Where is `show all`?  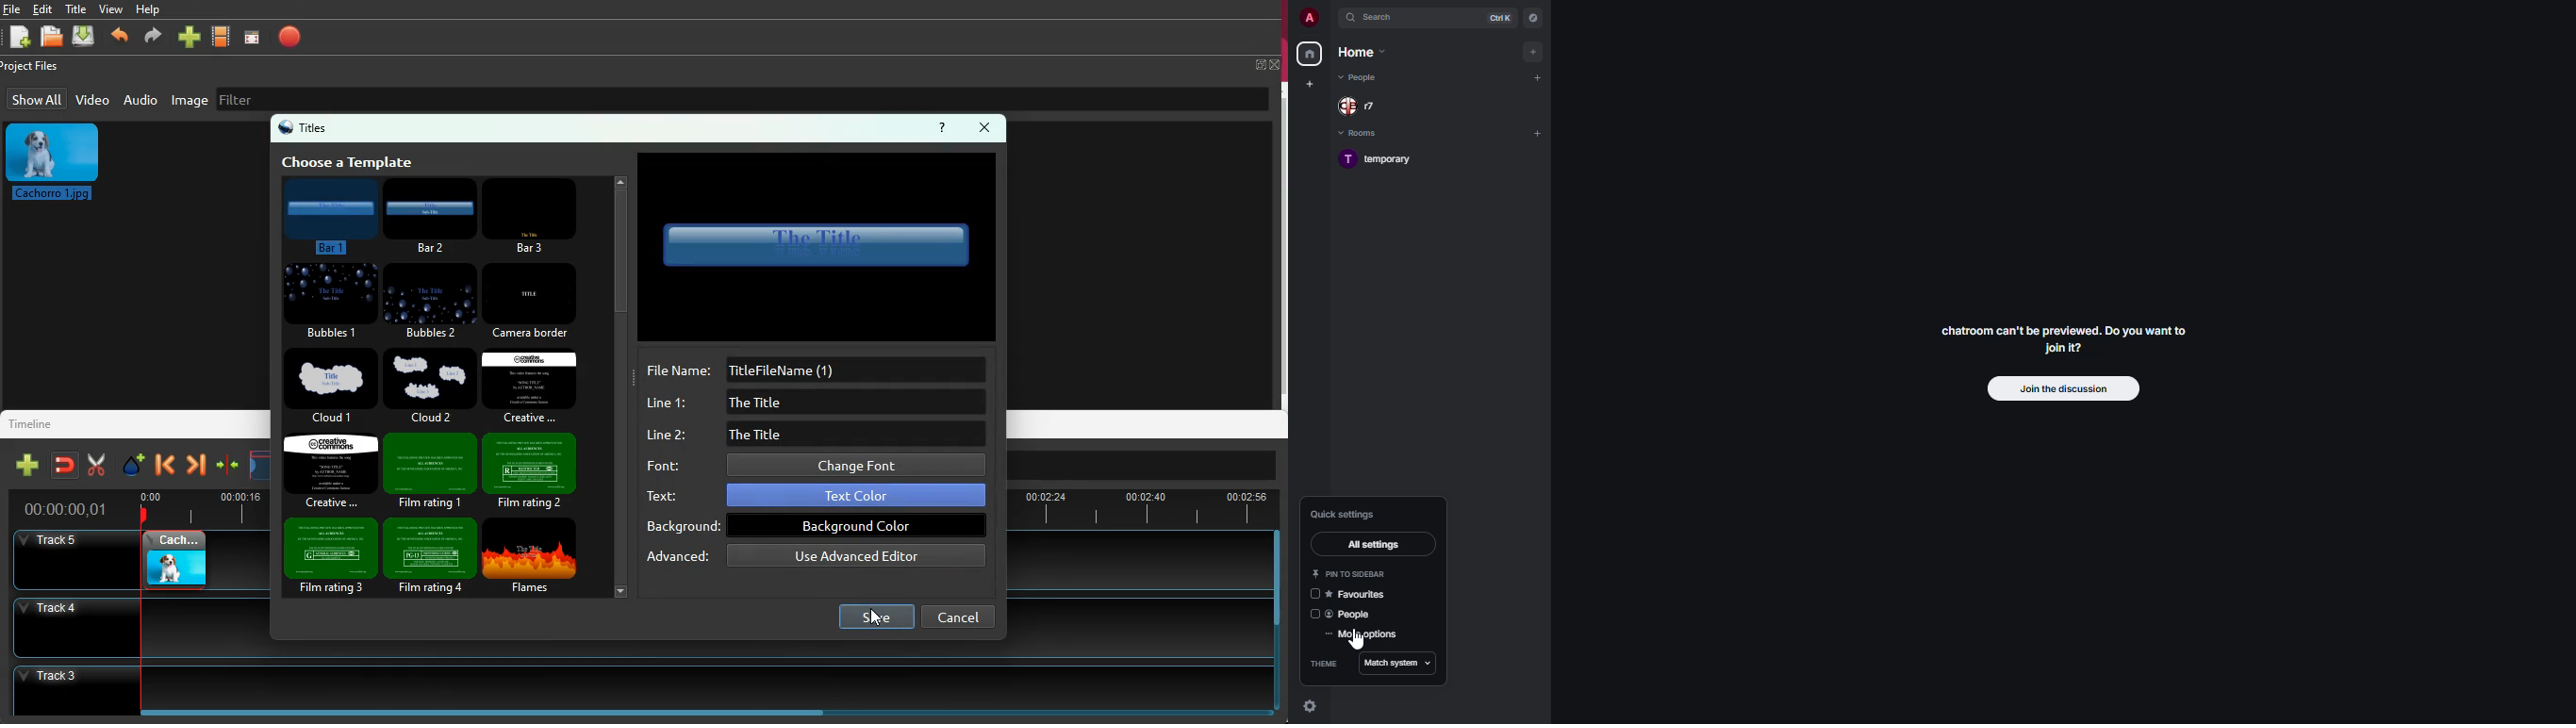
show all is located at coordinates (37, 99).